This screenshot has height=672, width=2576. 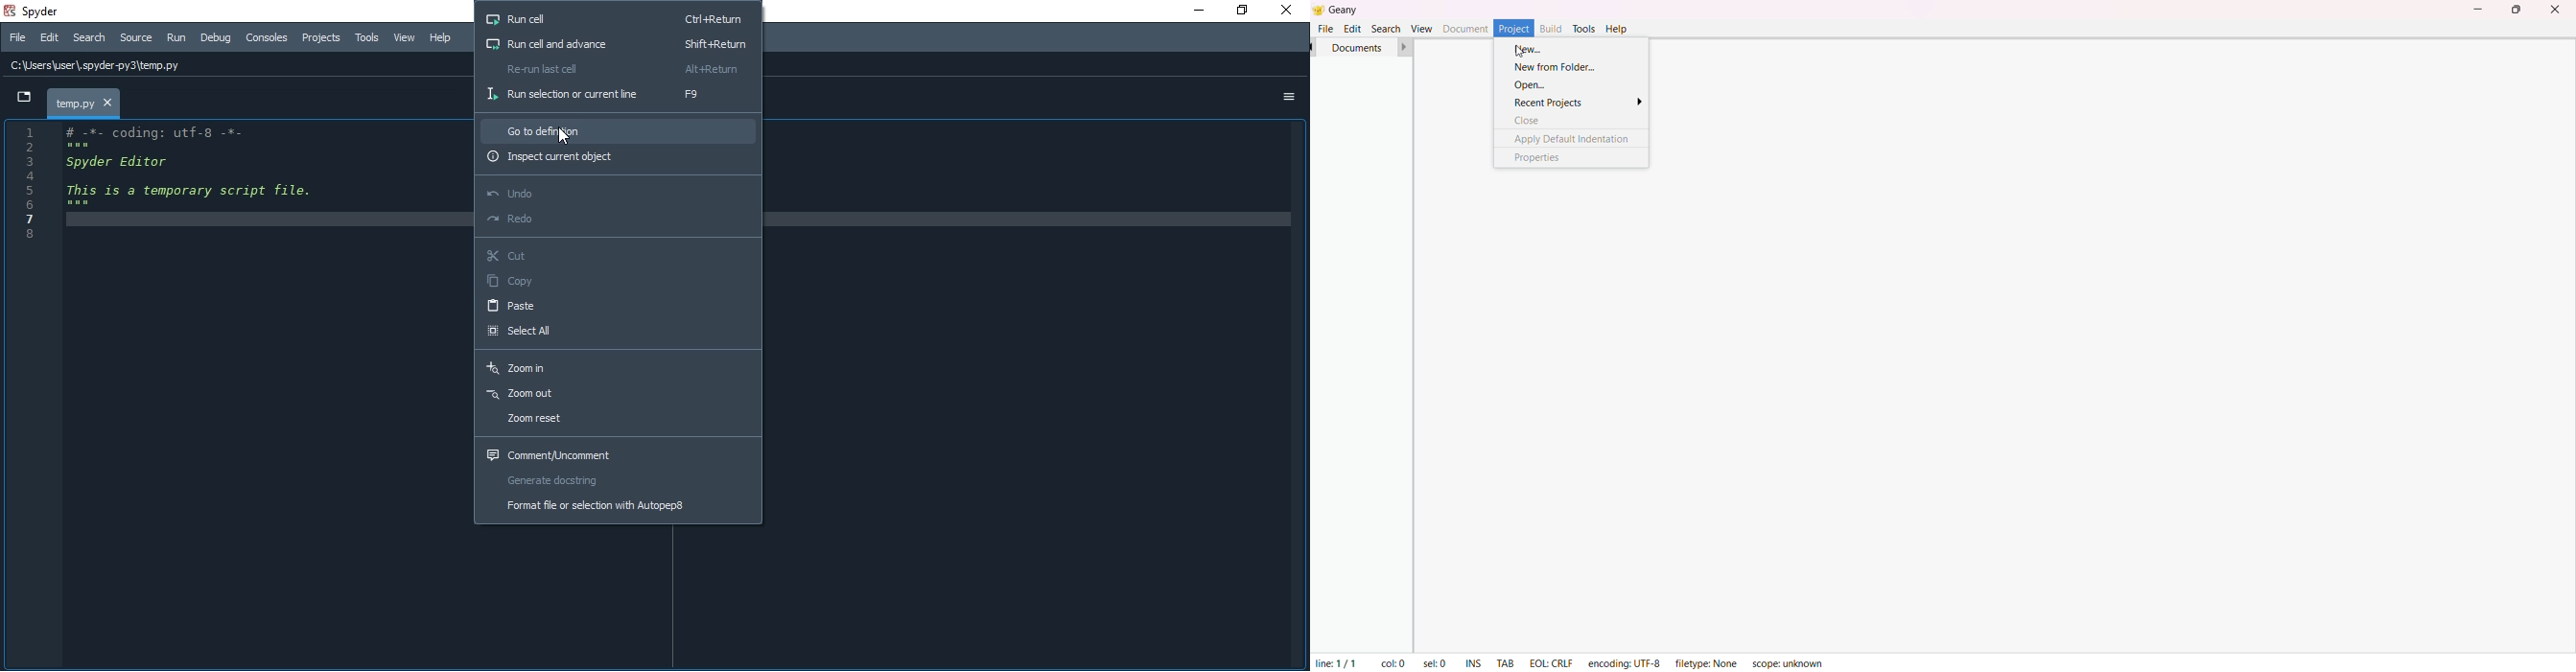 What do you see at coordinates (103, 68) in the screenshot?
I see `C:\Users\user\, spyder py3\temp.py` at bounding box center [103, 68].